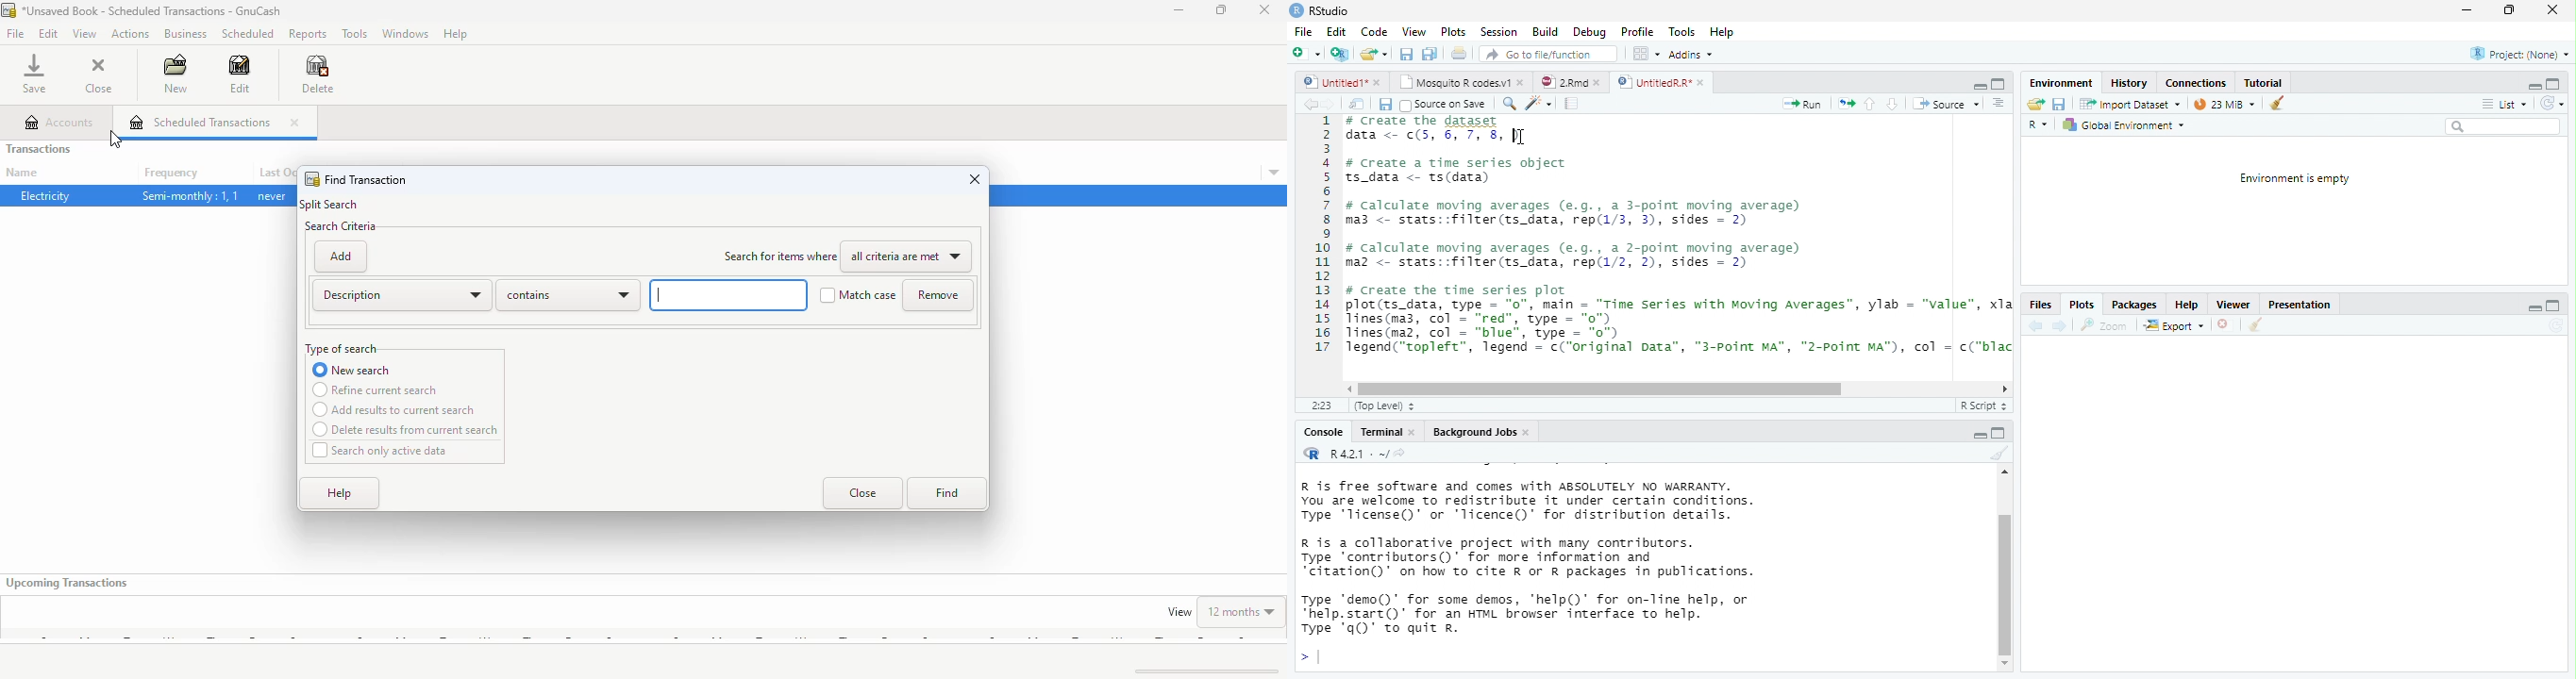 The image size is (2576, 700). What do you see at coordinates (1305, 54) in the screenshot?
I see `New file` at bounding box center [1305, 54].